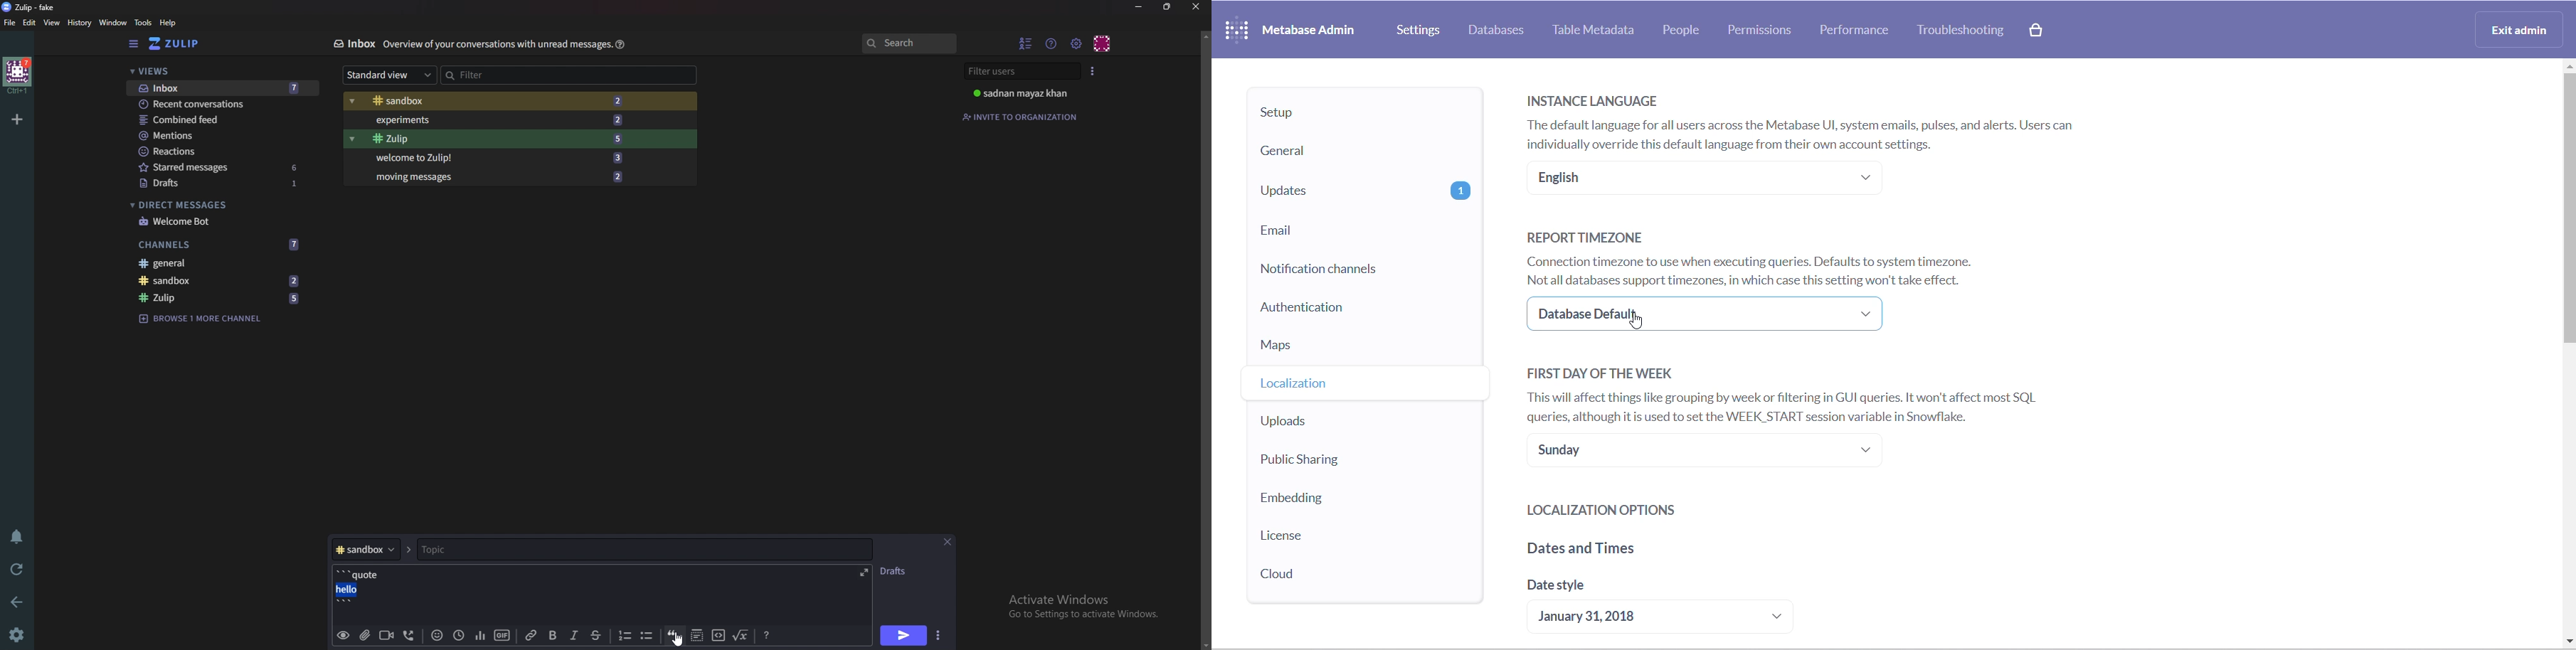 This screenshot has width=2576, height=672. I want to click on Experiments, so click(443, 120).